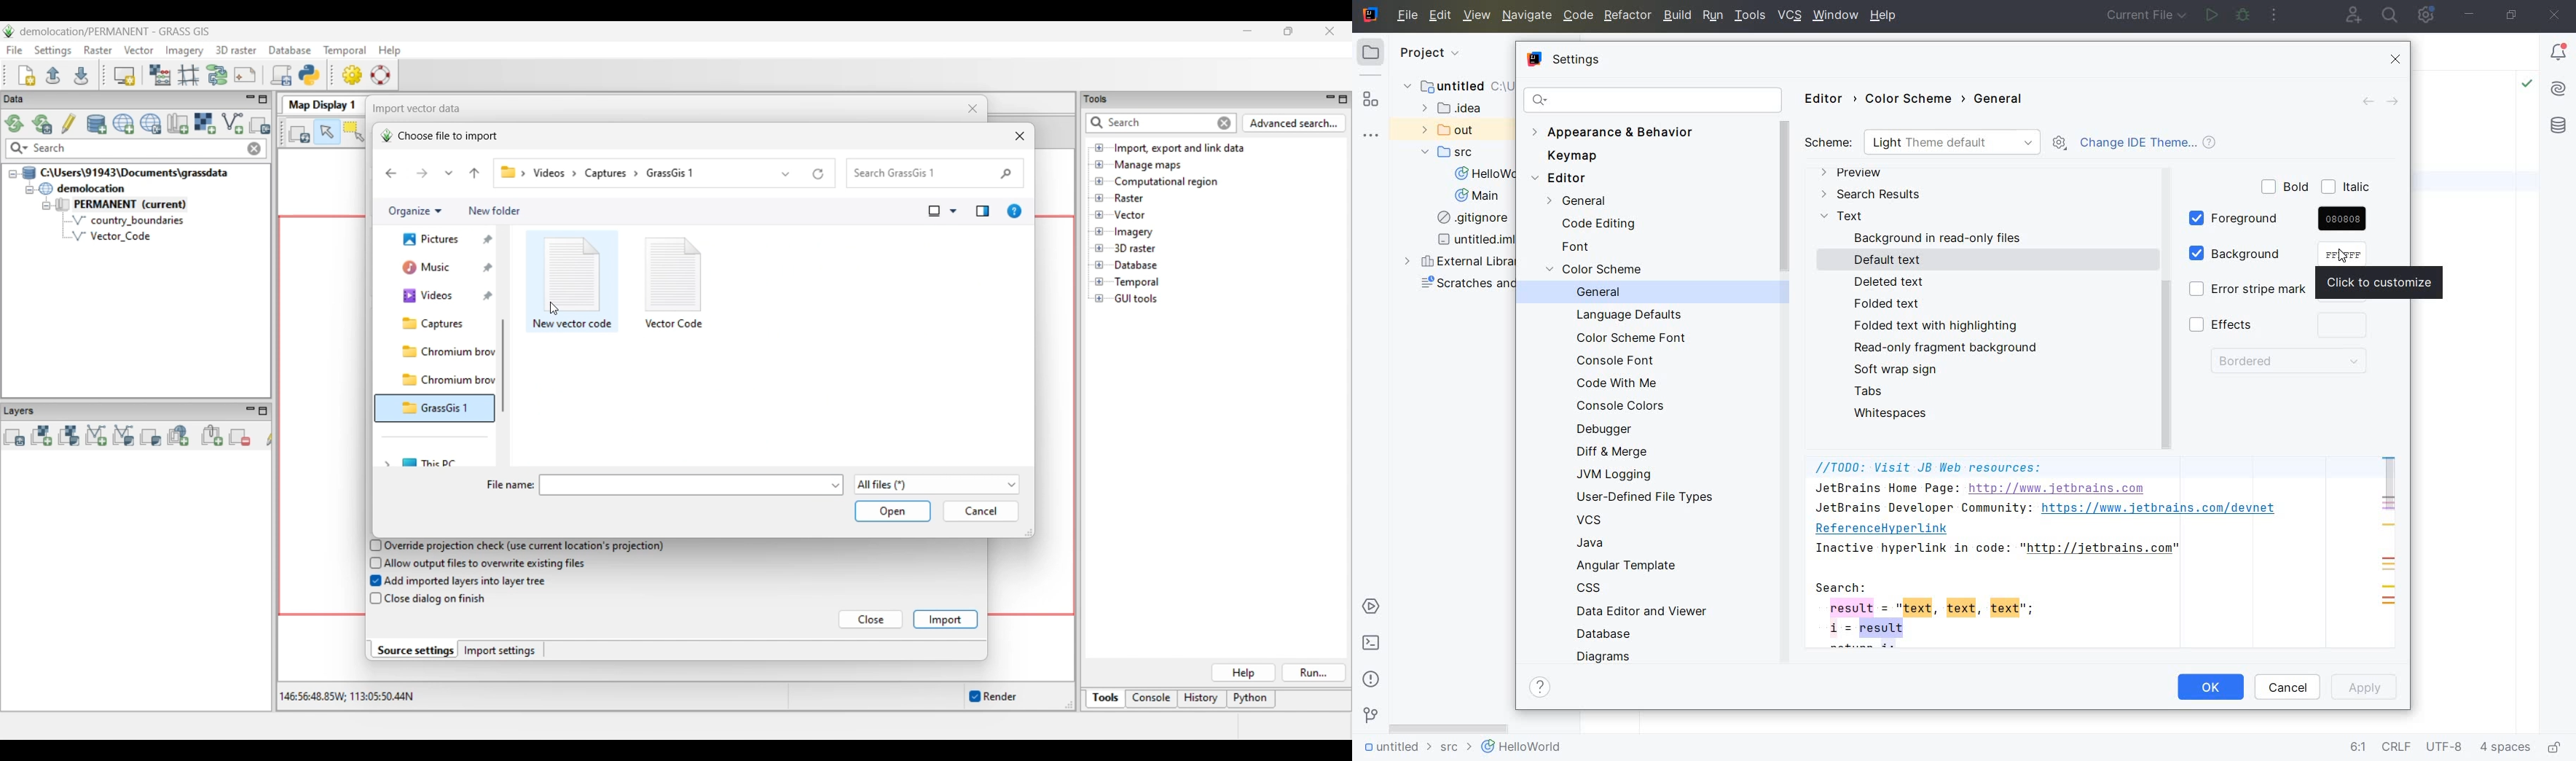  I want to click on FOLDED TEXT, so click(1890, 305).